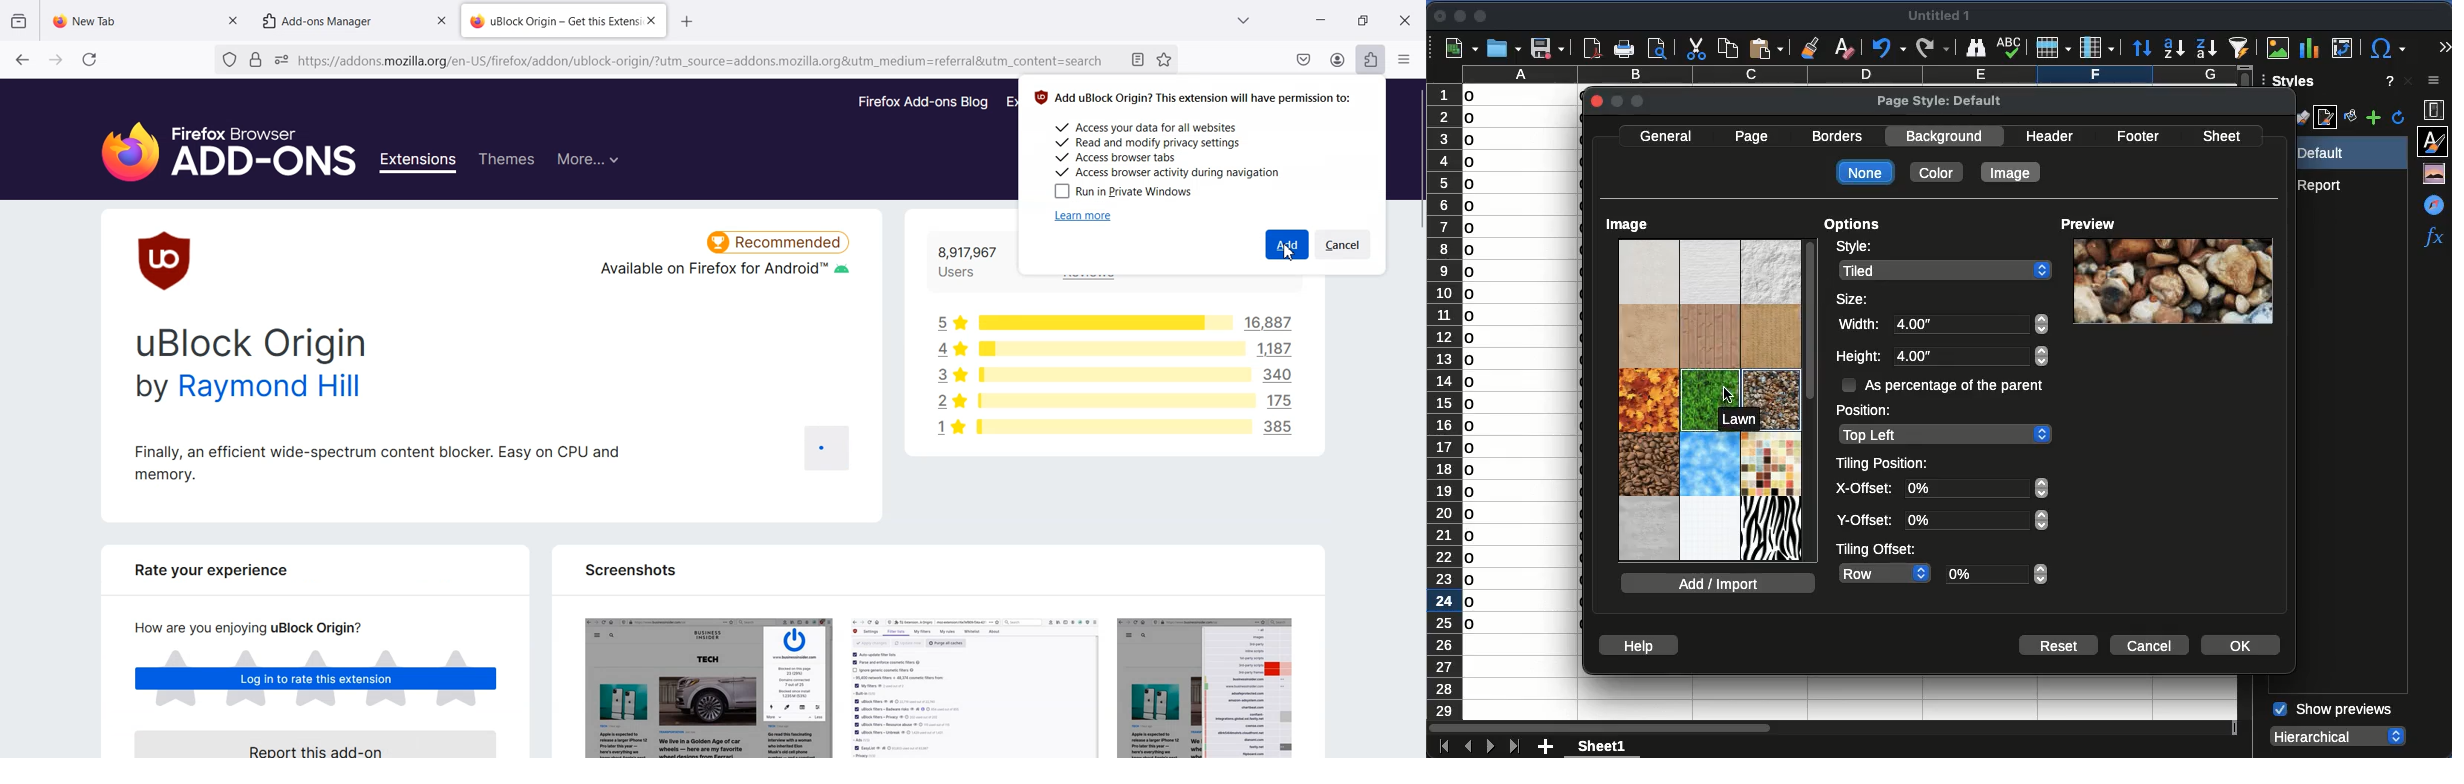  Describe the element at coordinates (2387, 81) in the screenshot. I see `help` at that location.